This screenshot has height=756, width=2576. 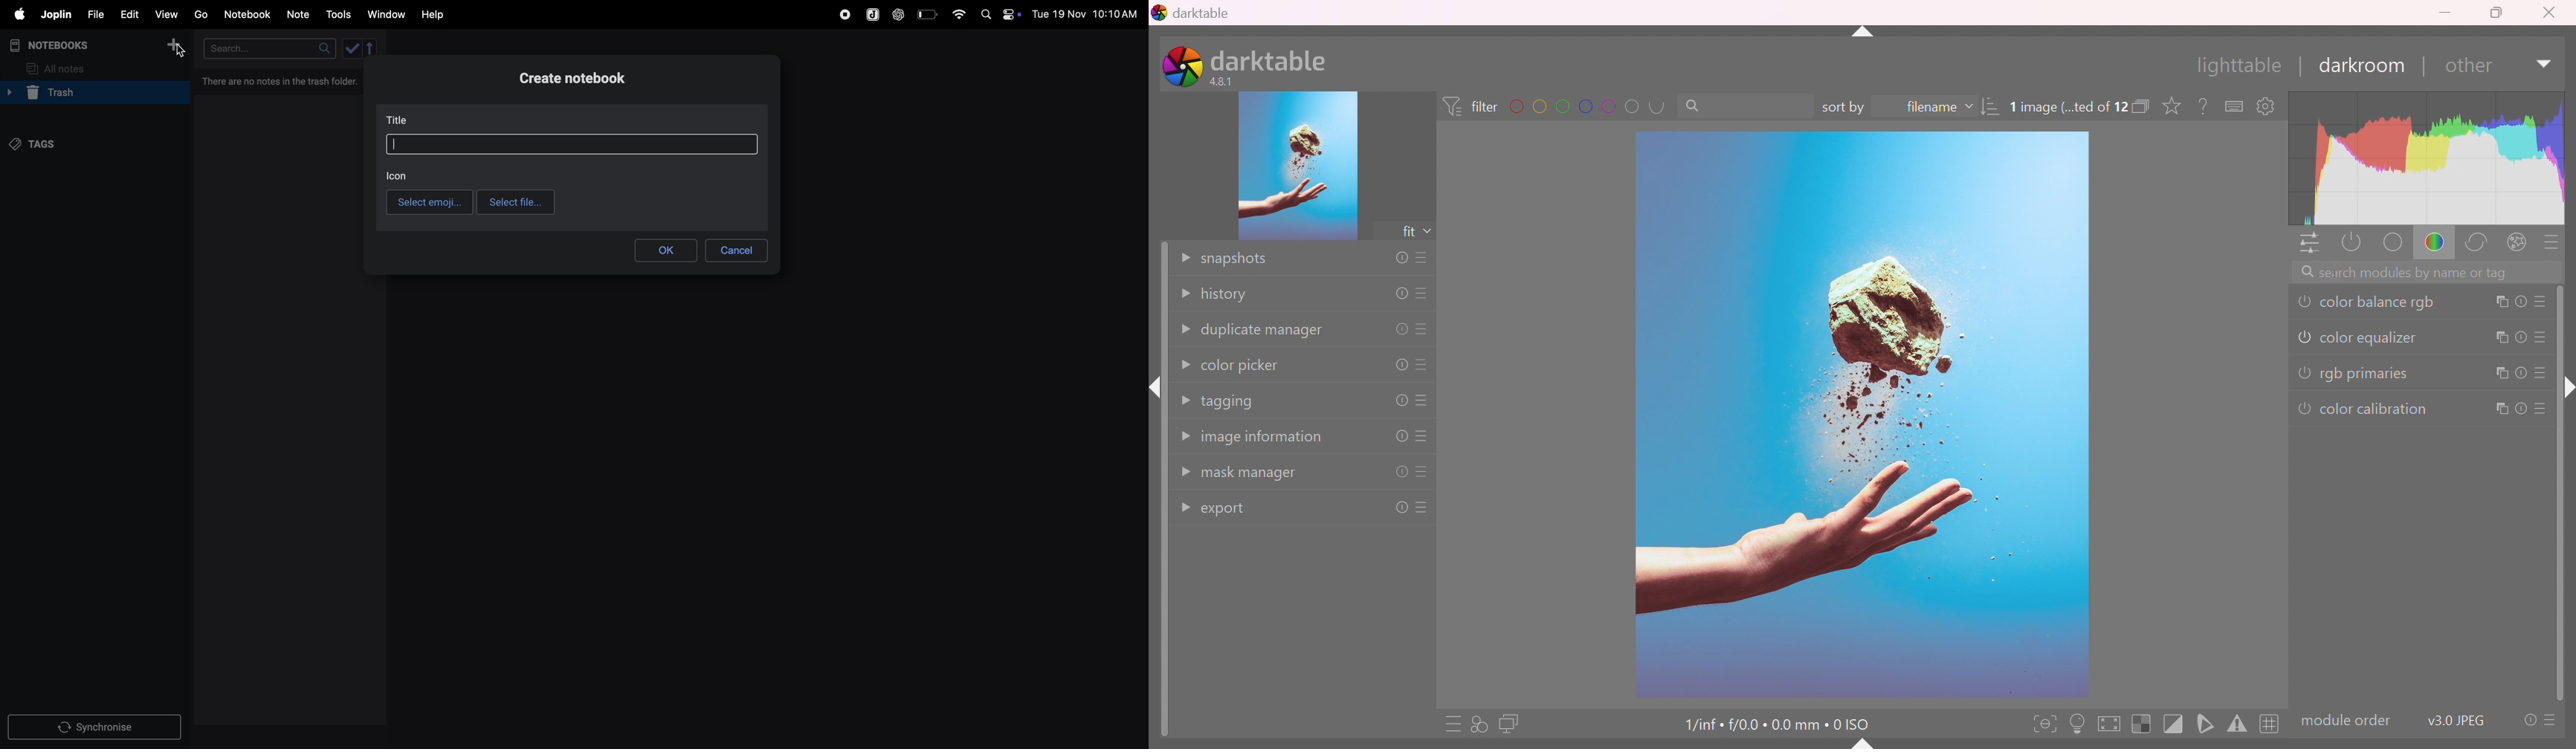 What do you see at coordinates (168, 13) in the screenshot?
I see `view` at bounding box center [168, 13].